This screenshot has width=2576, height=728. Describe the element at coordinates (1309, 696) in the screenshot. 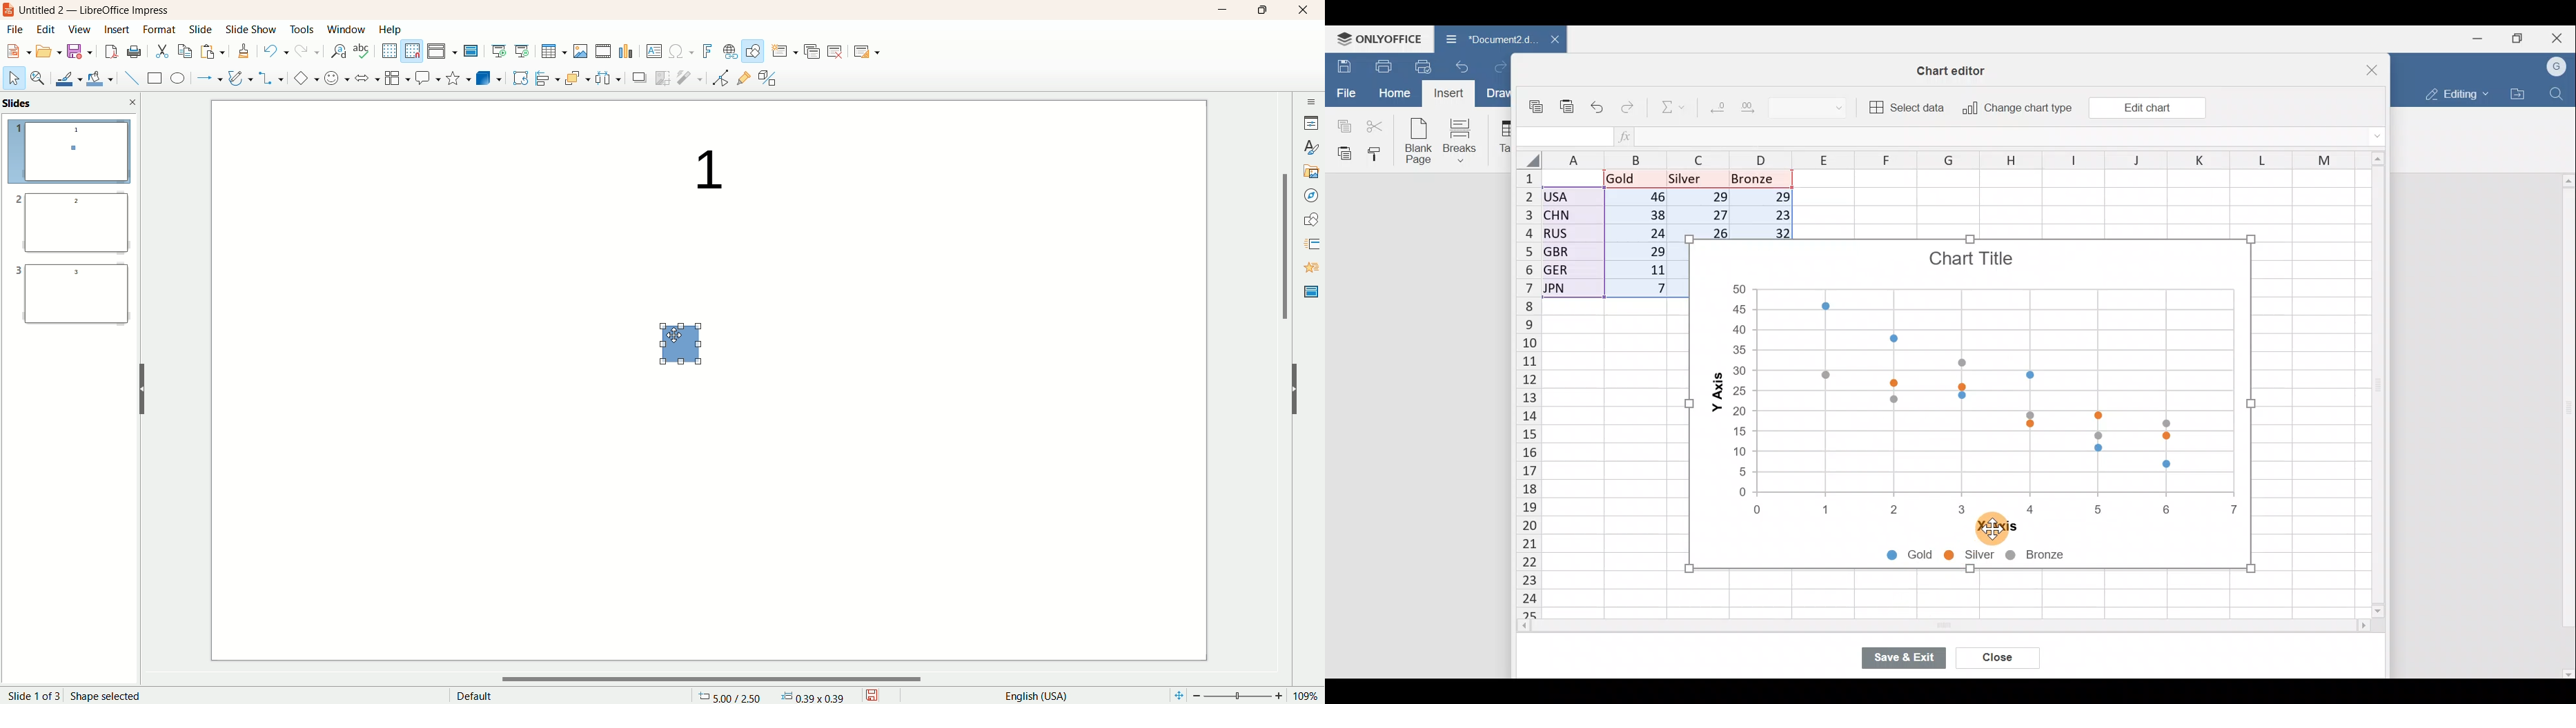

I see `zoom percentage` at that location.